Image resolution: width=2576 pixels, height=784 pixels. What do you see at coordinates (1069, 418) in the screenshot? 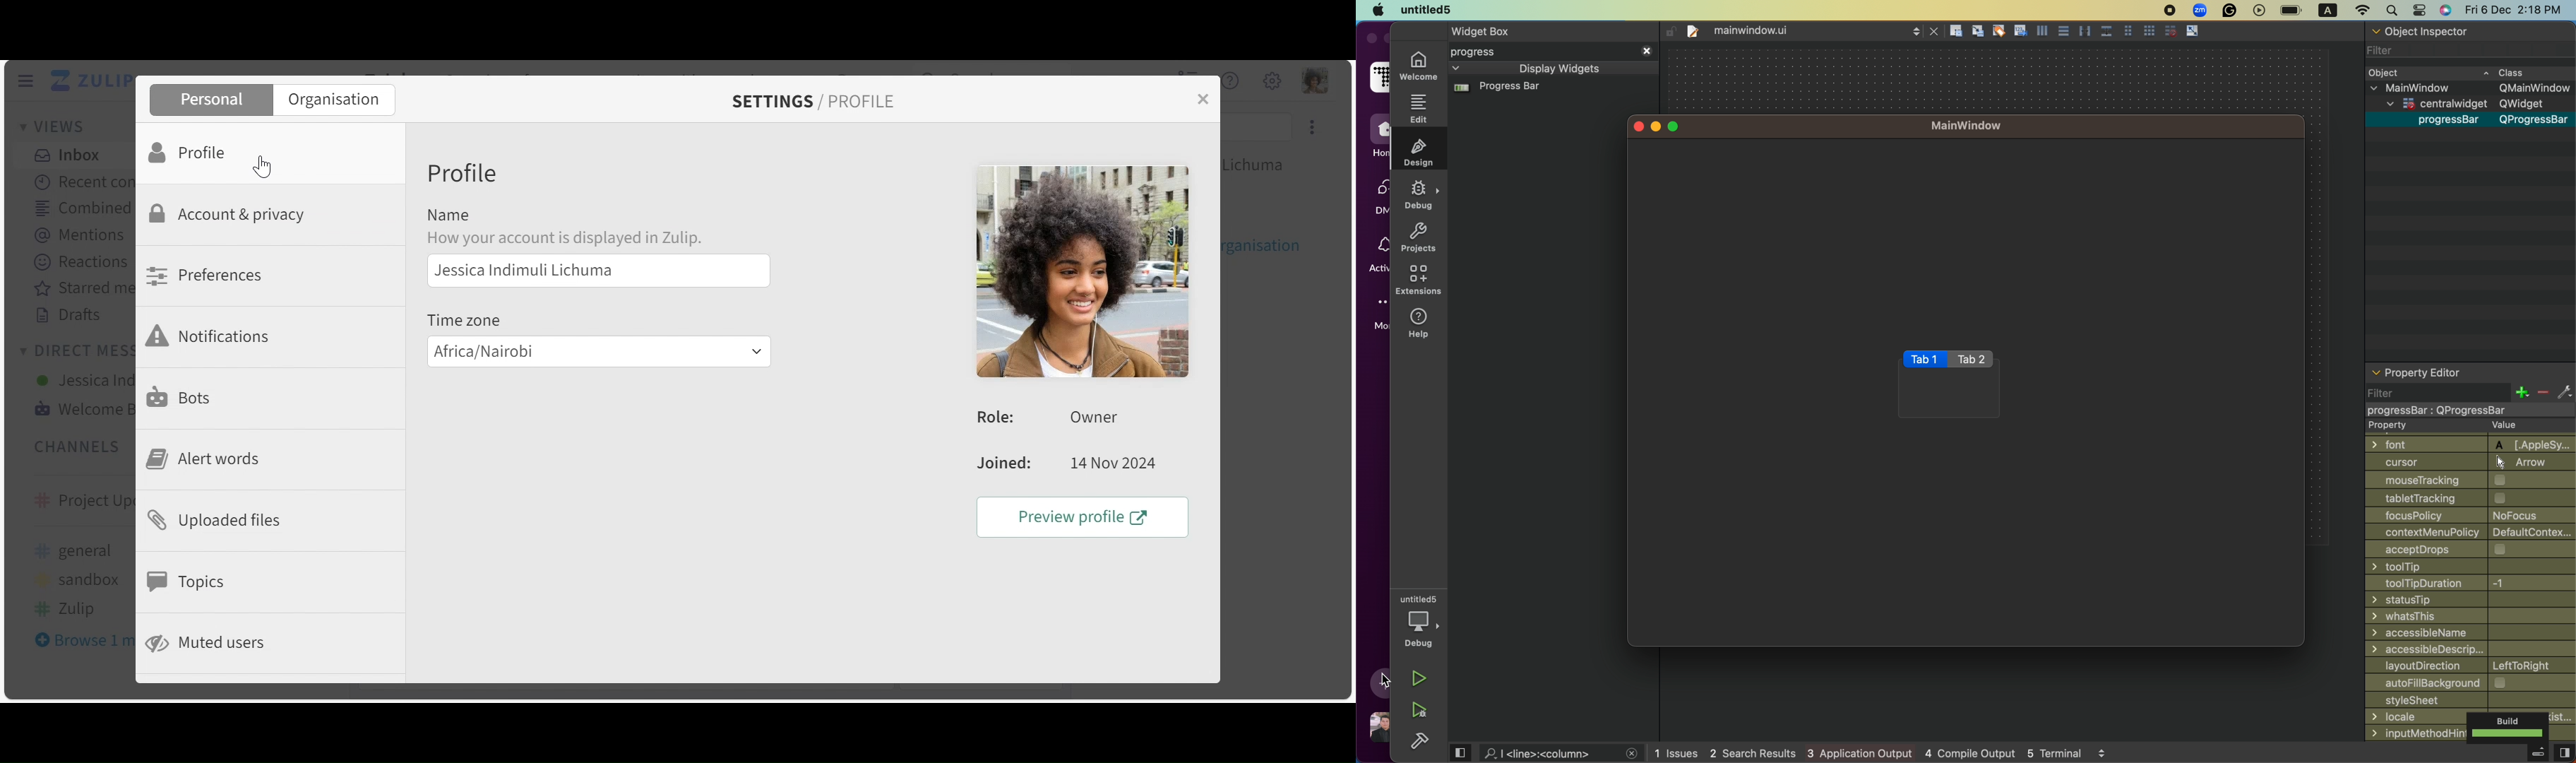
I see `Role` at bounding box center [1069, 418].